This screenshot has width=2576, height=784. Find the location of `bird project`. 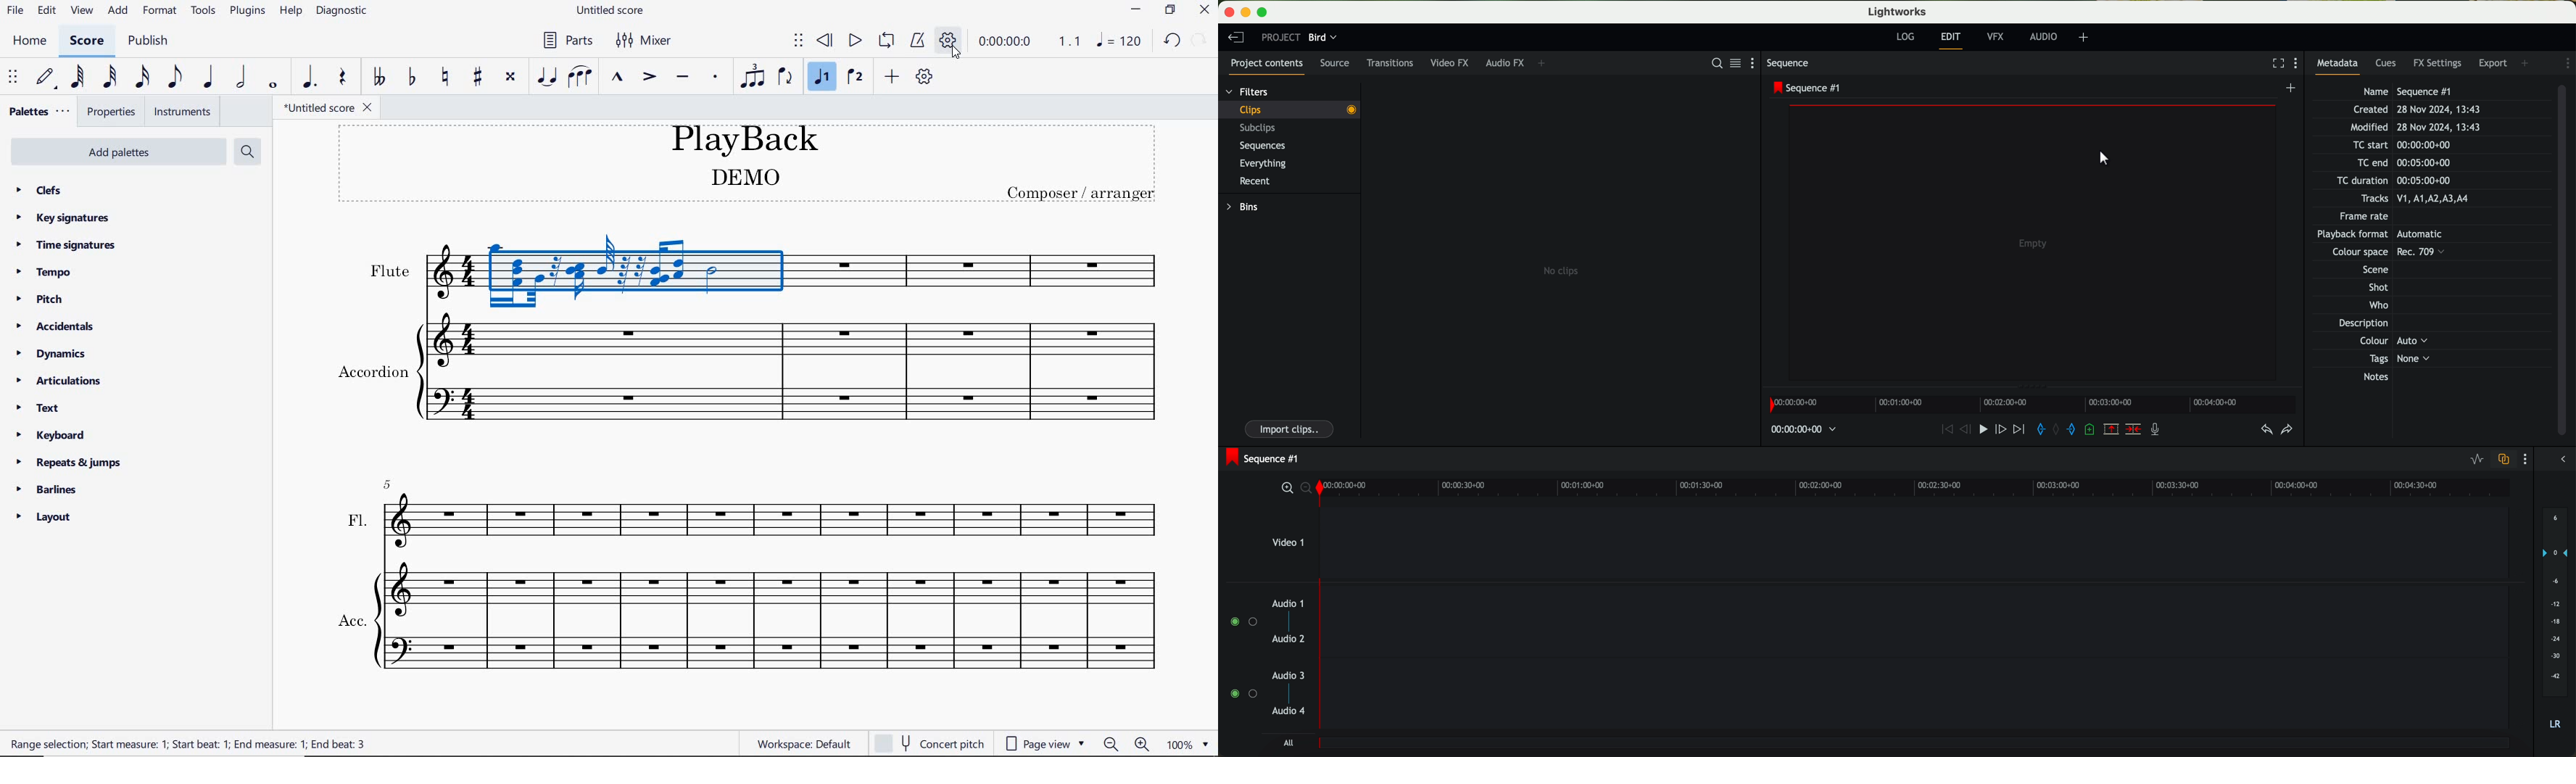

bird project is located at coordinates (1323, 37).